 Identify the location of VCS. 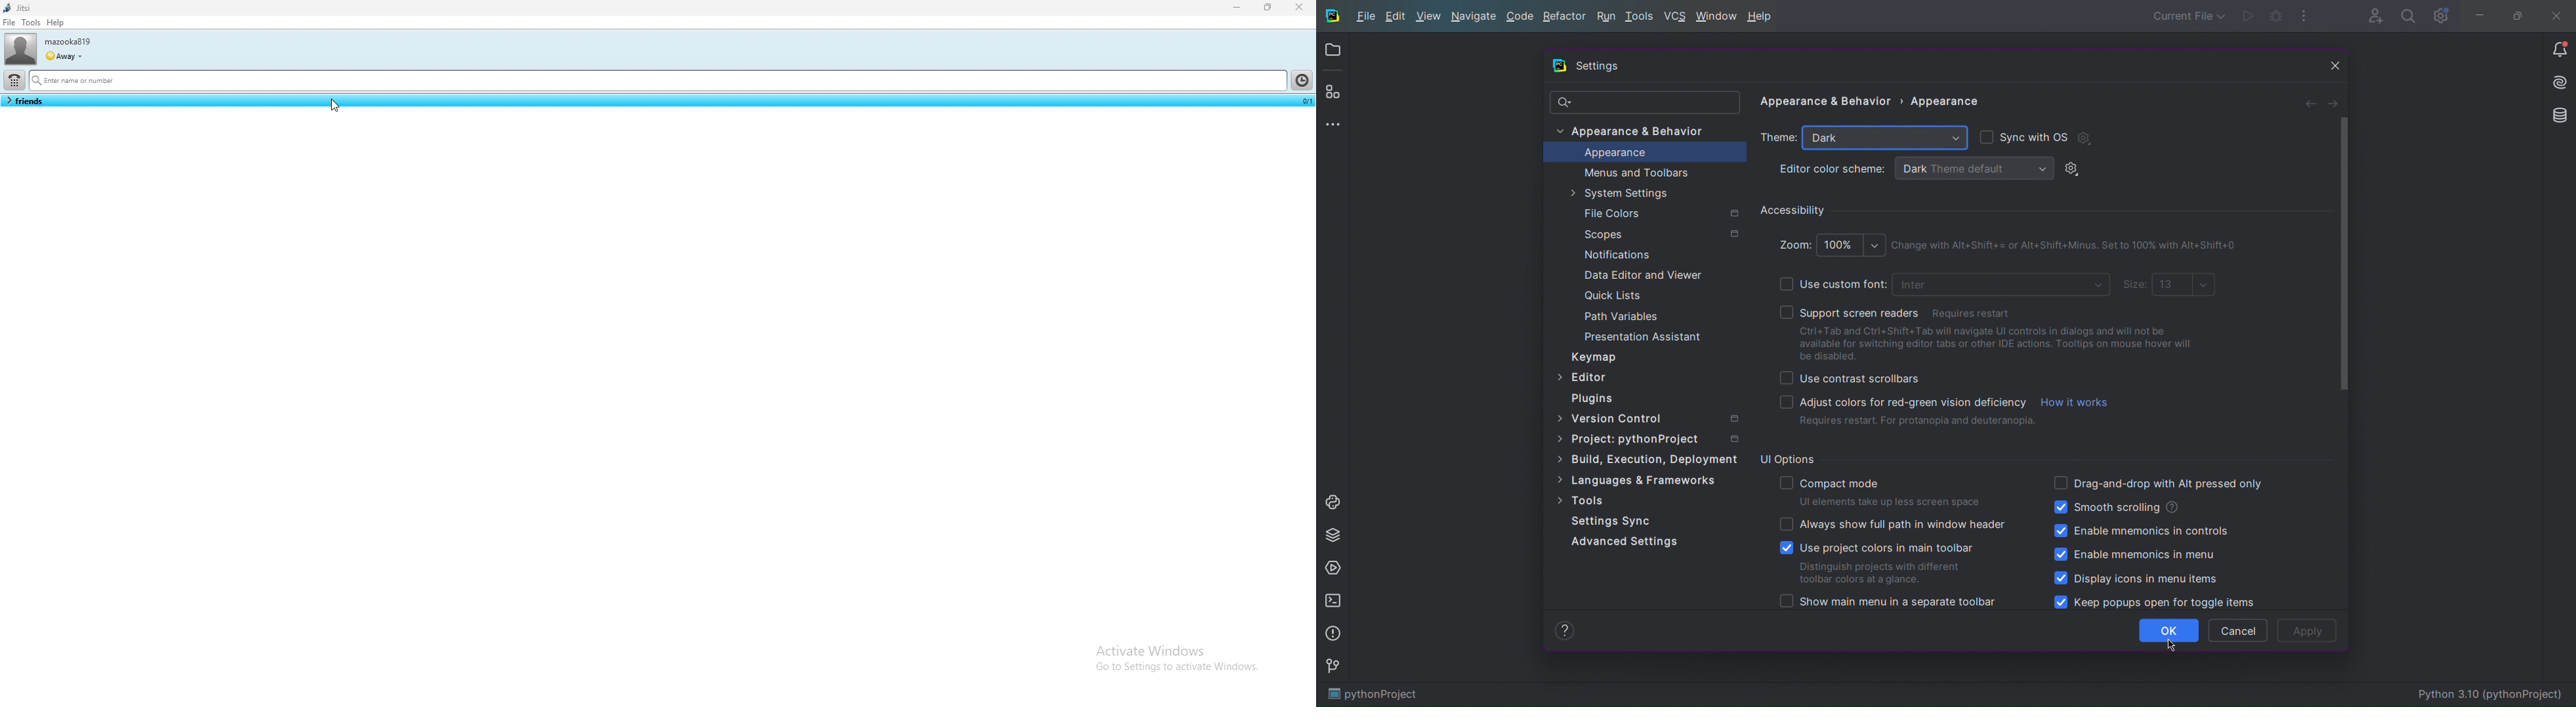
(1677, 16).